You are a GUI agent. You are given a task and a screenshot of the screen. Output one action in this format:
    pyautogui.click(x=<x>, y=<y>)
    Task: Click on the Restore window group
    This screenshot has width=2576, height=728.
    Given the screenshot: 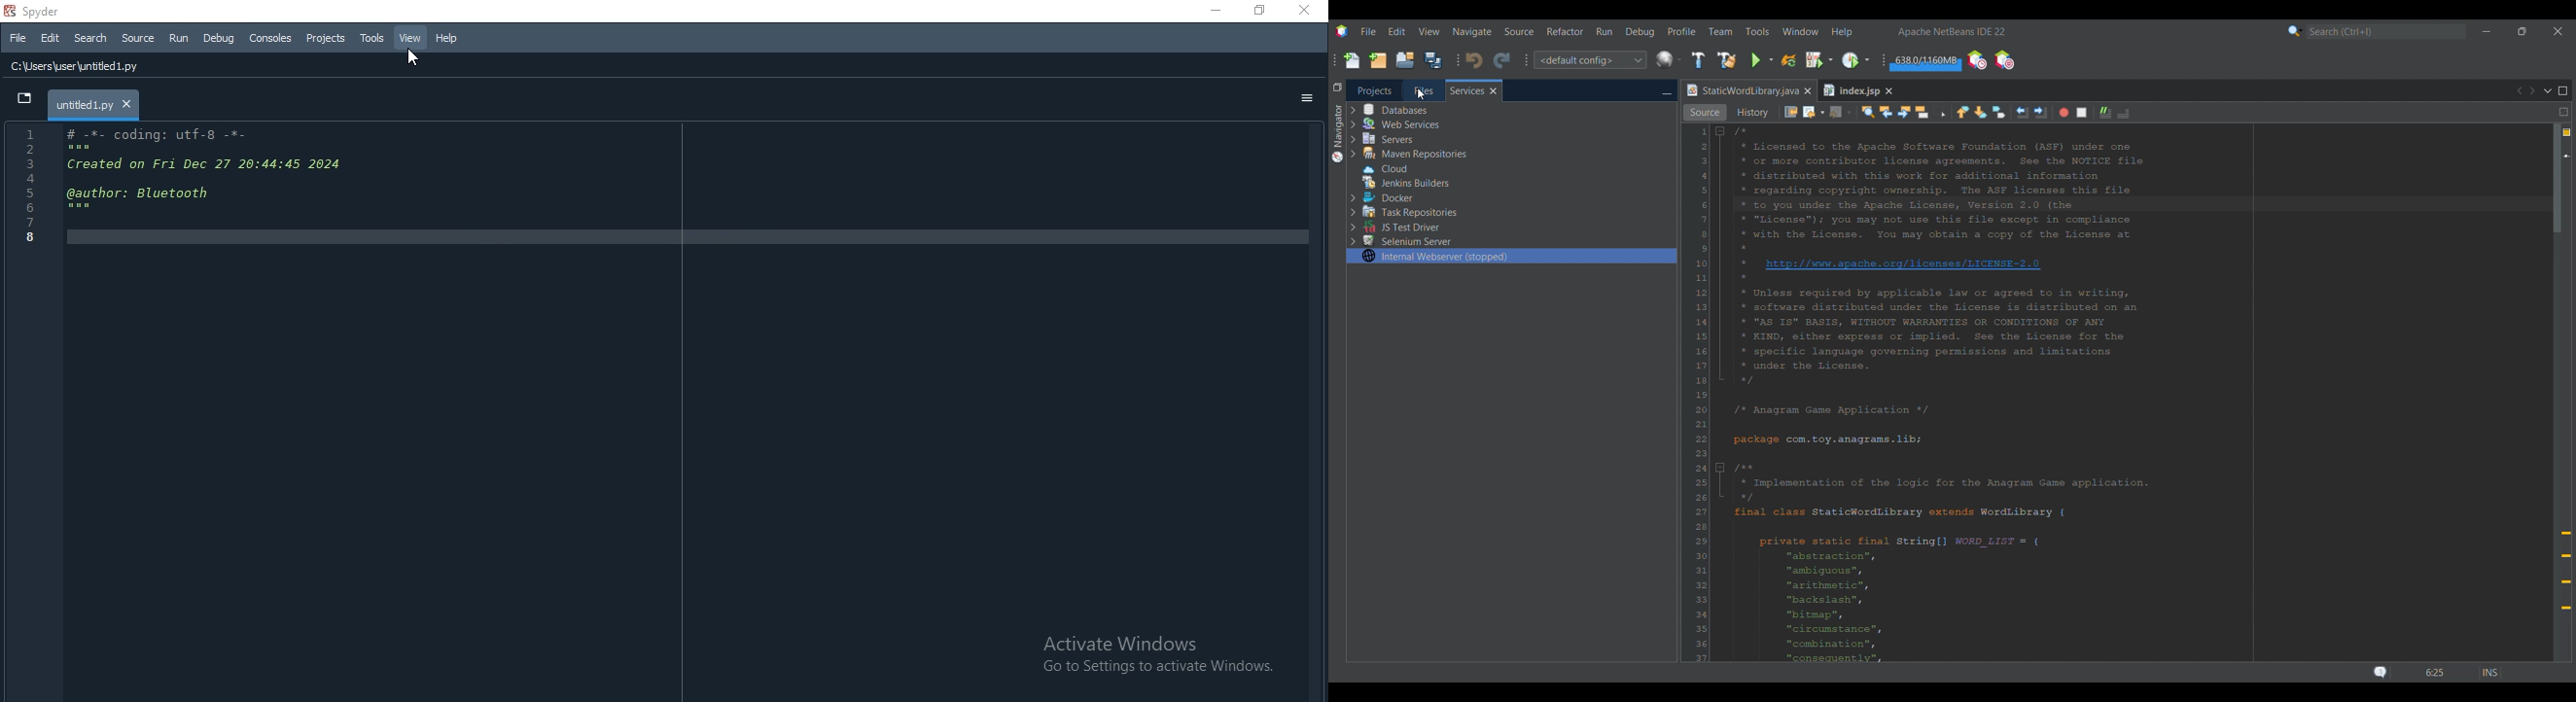 What is the action you would take?
    pyautogui.click(x=1337, y=86)
    